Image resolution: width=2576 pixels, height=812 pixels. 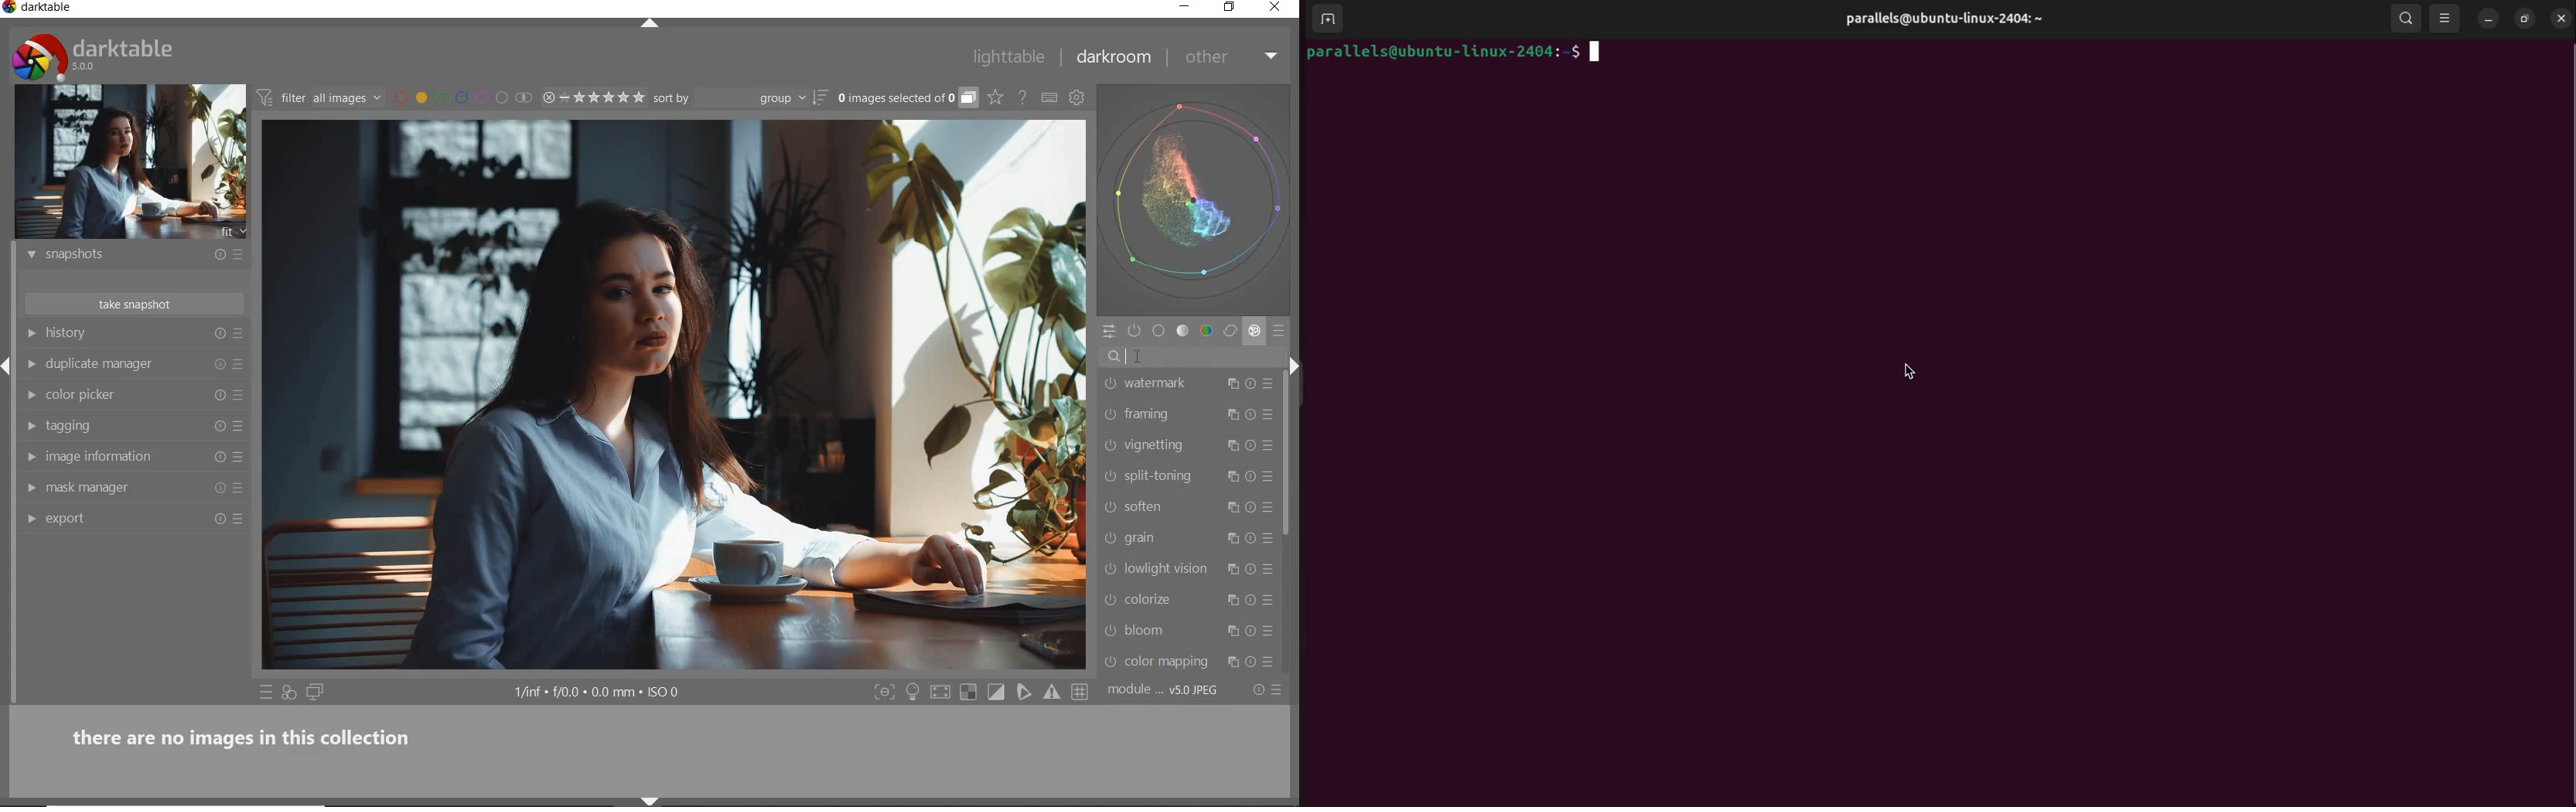 What do you see at coordinates (1269, 414) in the screenshot?
I see `preset and preferences` at bounding box center [1269, 414].